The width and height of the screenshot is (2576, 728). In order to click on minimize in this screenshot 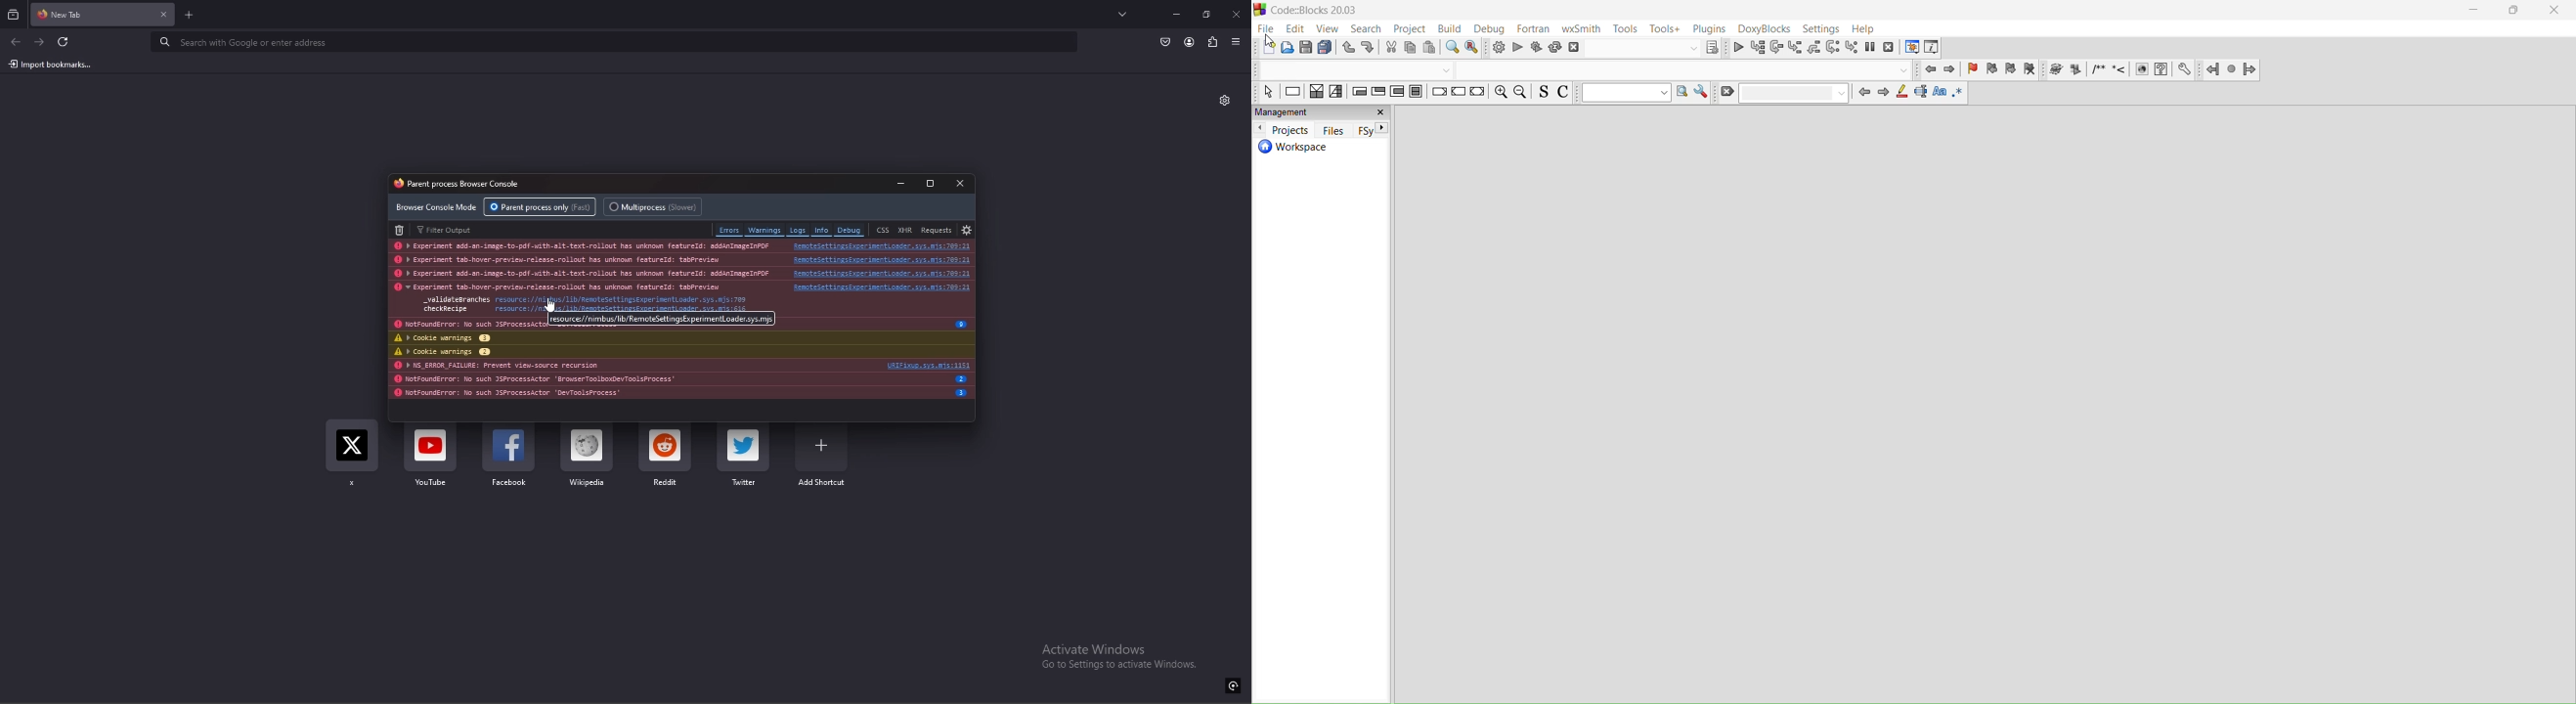, I will do `click(1177, 14)`.